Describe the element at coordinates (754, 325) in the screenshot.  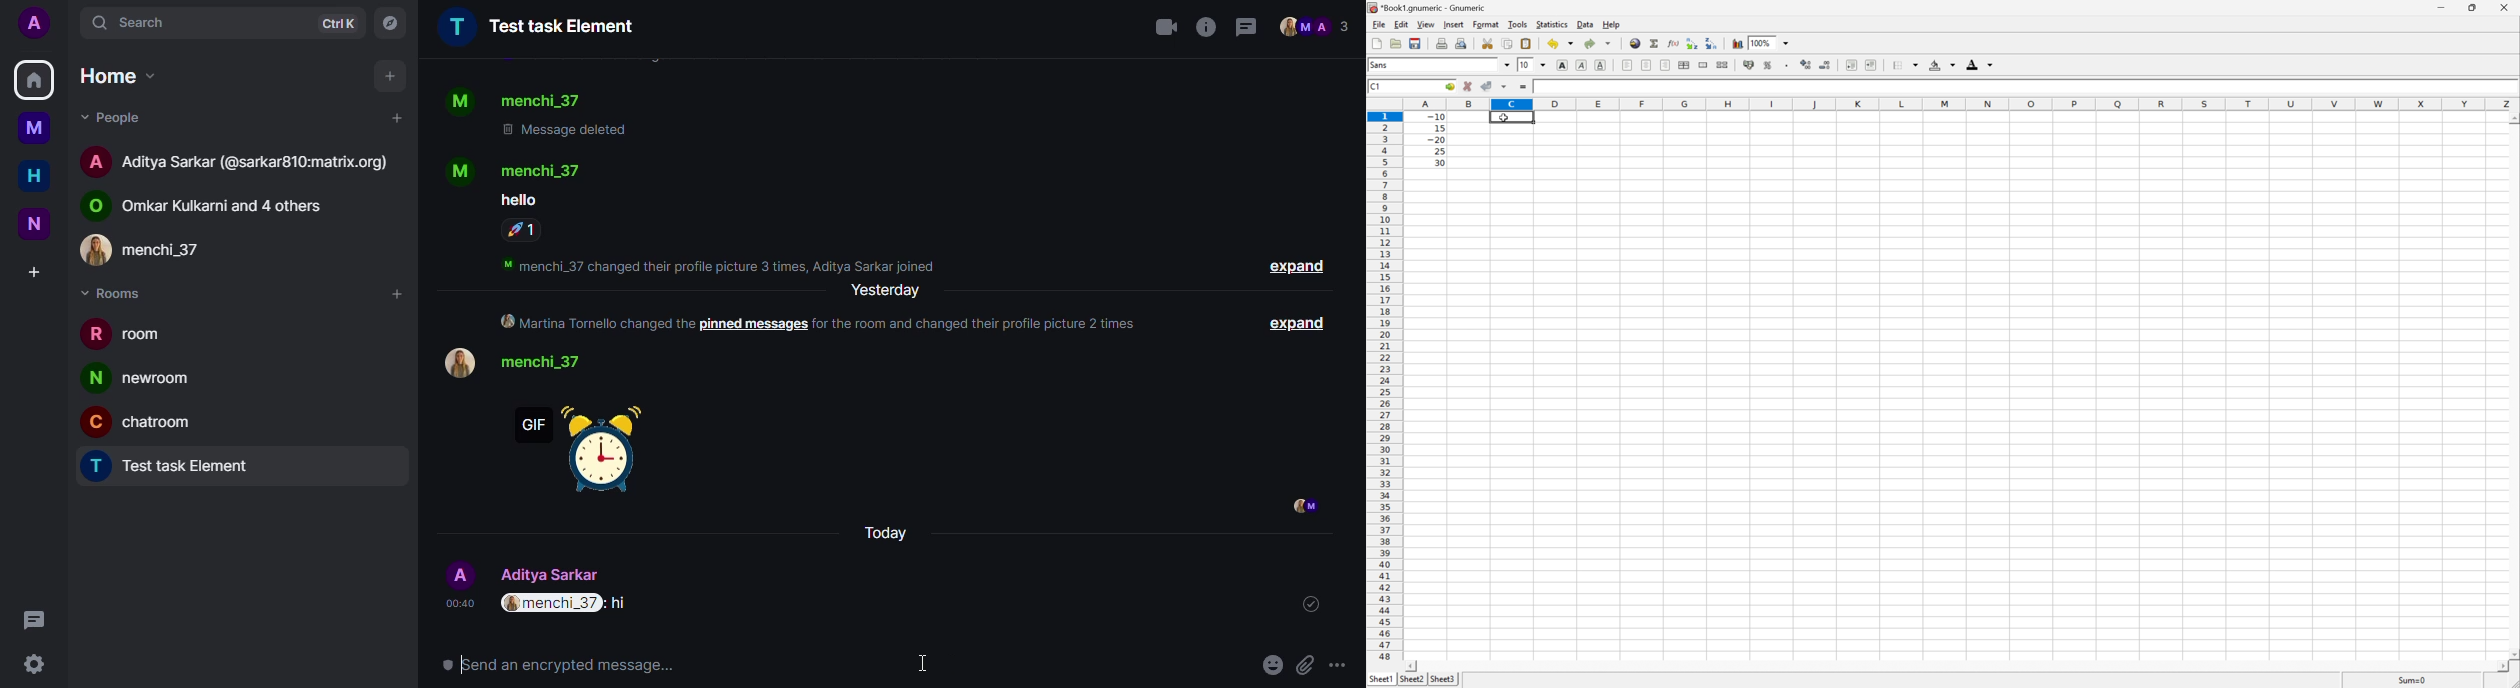
I see `pinned message` at that location.